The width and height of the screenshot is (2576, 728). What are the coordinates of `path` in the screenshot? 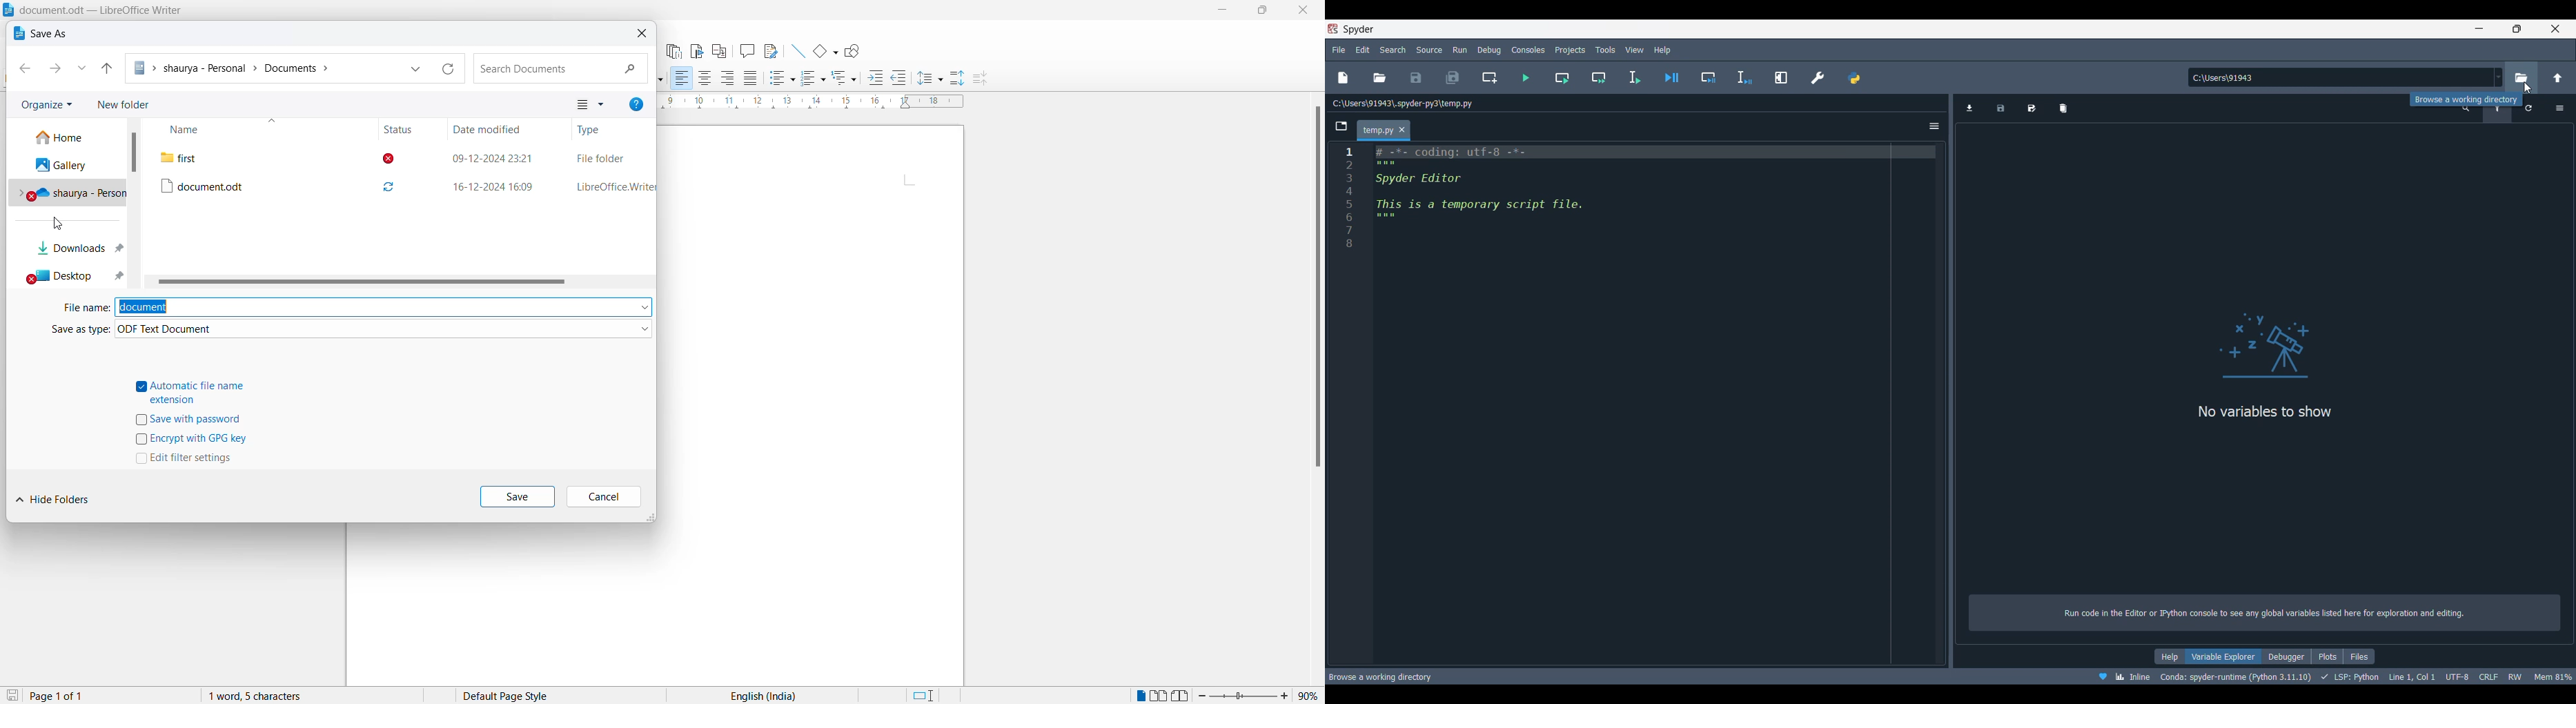 It's located at (266, 68).